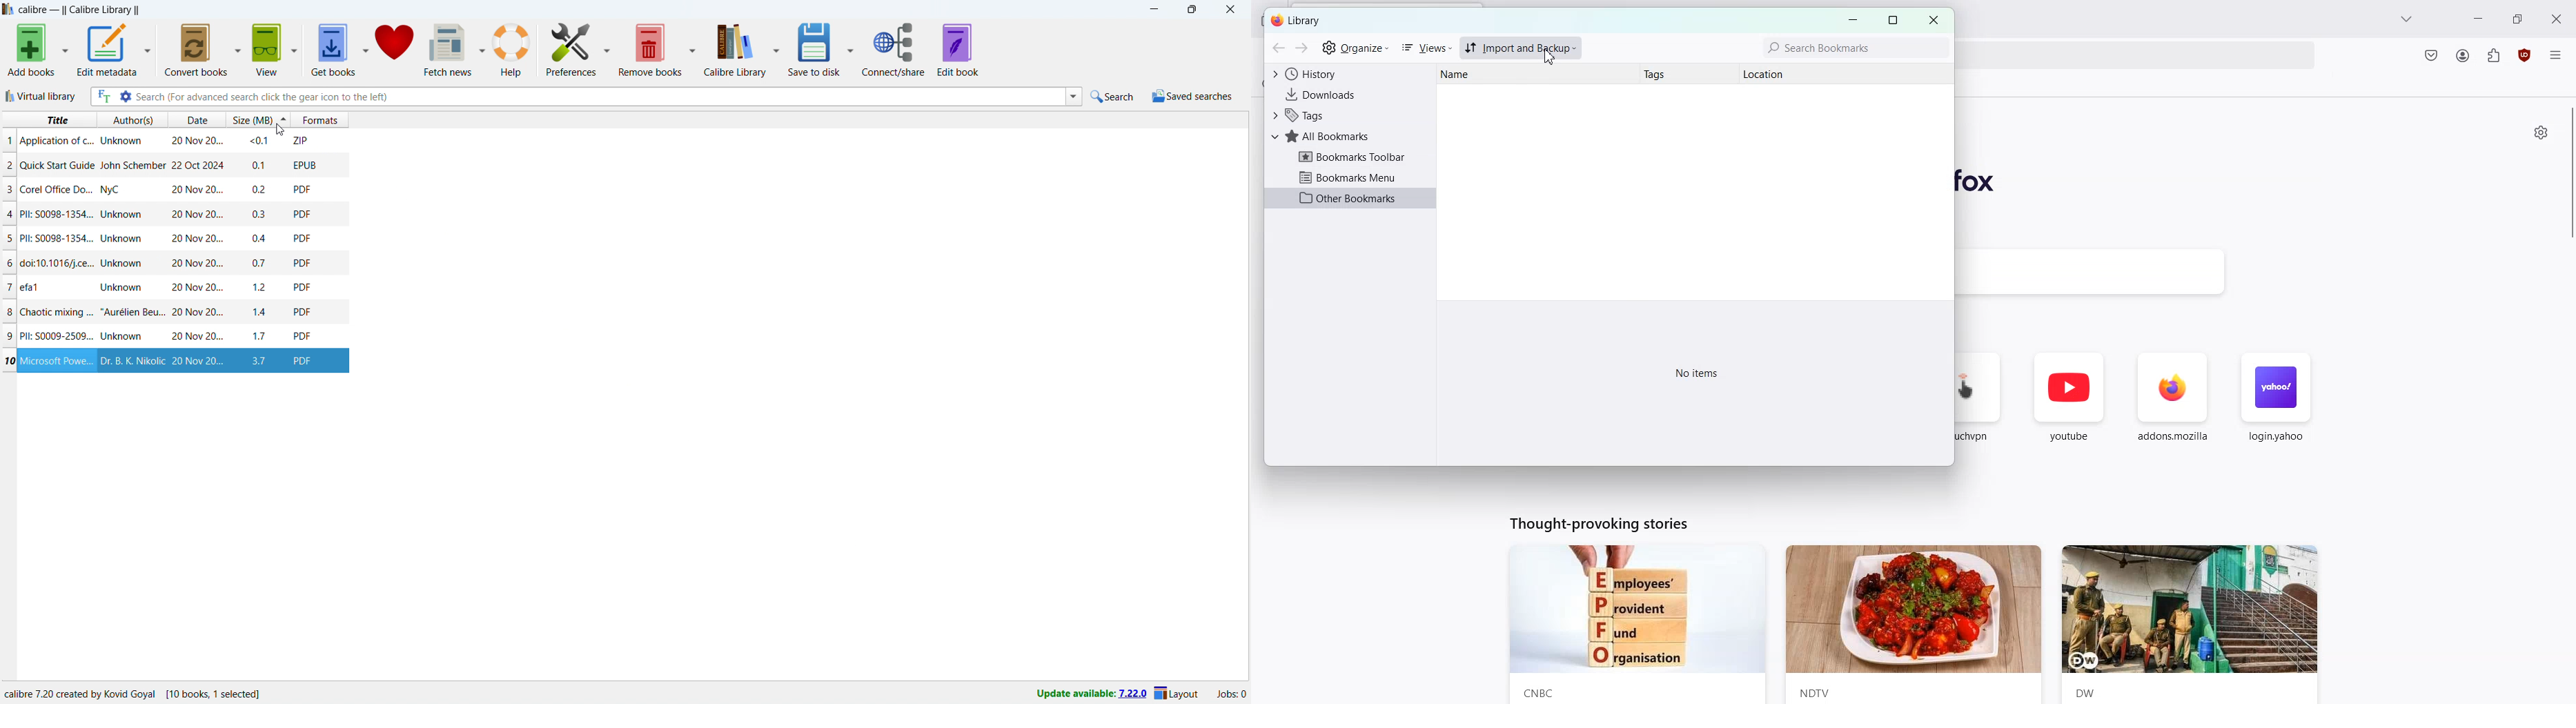 The height and width of the screenshot is (728, 2576). Describe the element at coordinates (197, 190) in the screenshot. I see `date` at that location.